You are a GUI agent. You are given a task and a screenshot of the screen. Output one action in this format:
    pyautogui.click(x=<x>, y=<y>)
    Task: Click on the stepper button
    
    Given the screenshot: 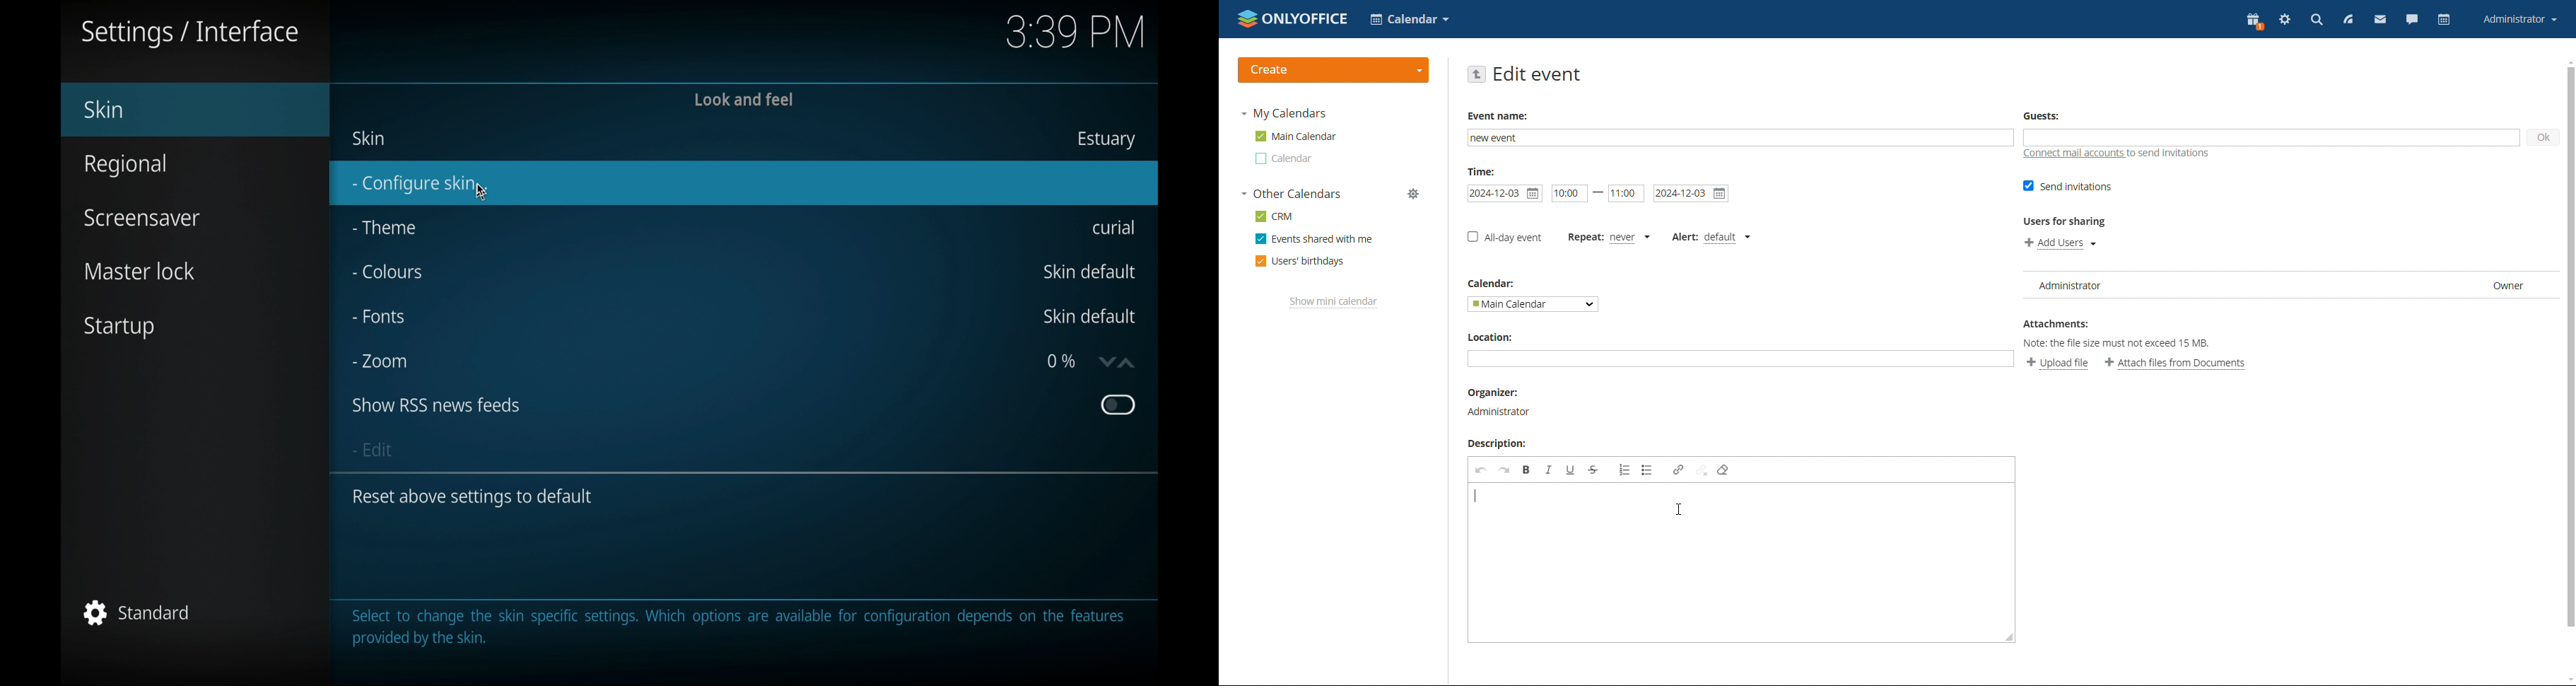 What is the action you would take?
    pyautogui.click(x=1117, y=362)
    